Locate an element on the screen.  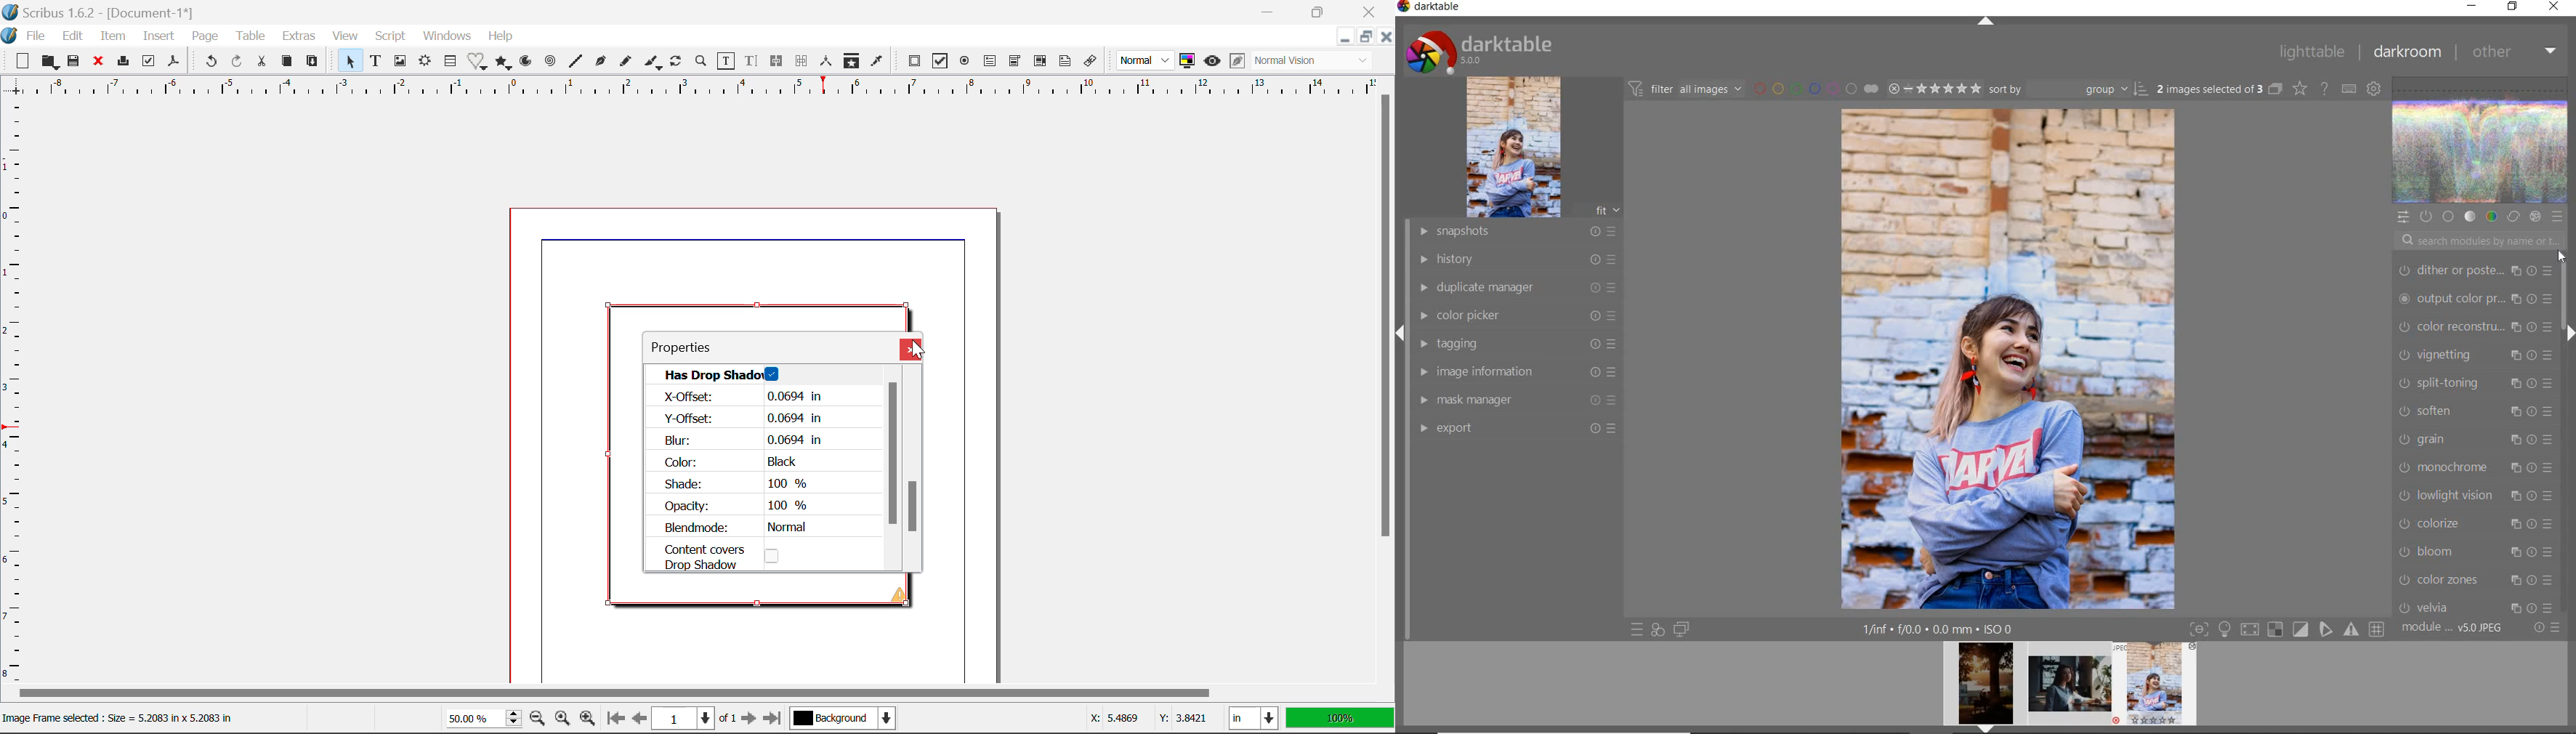
Zoom out is located at coordinates (537, 719).